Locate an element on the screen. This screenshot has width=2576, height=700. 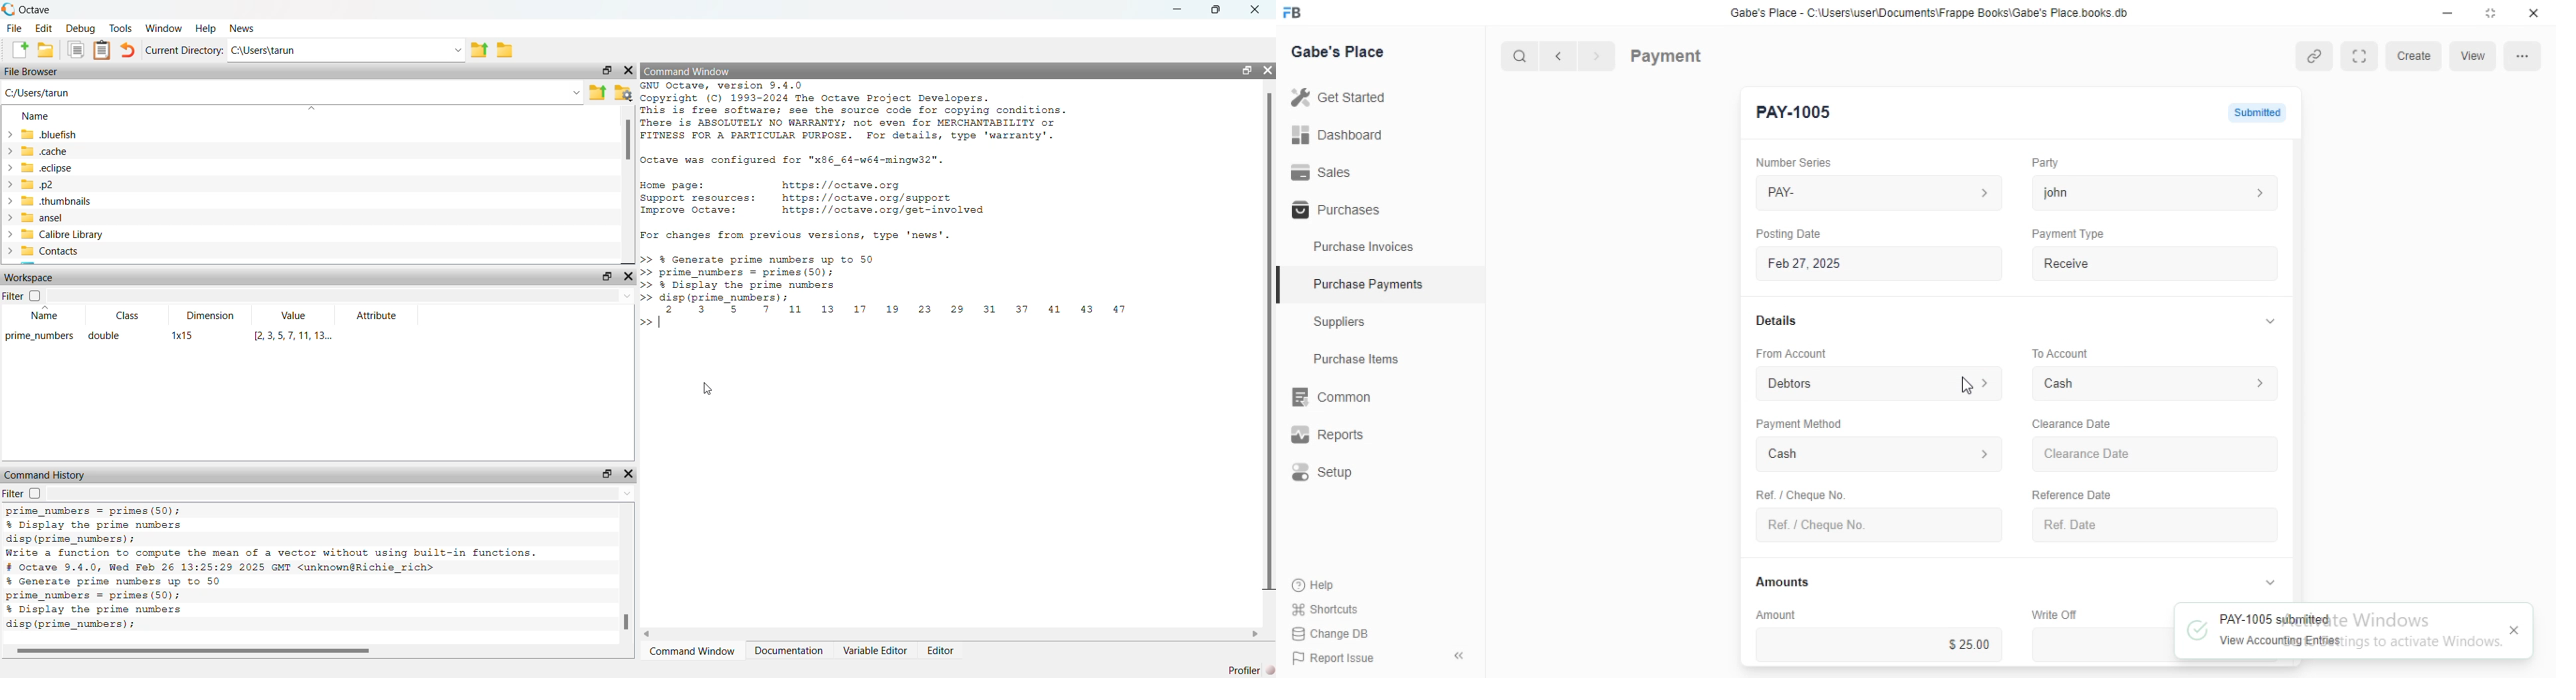
john is located at coordinates (2155, 192).